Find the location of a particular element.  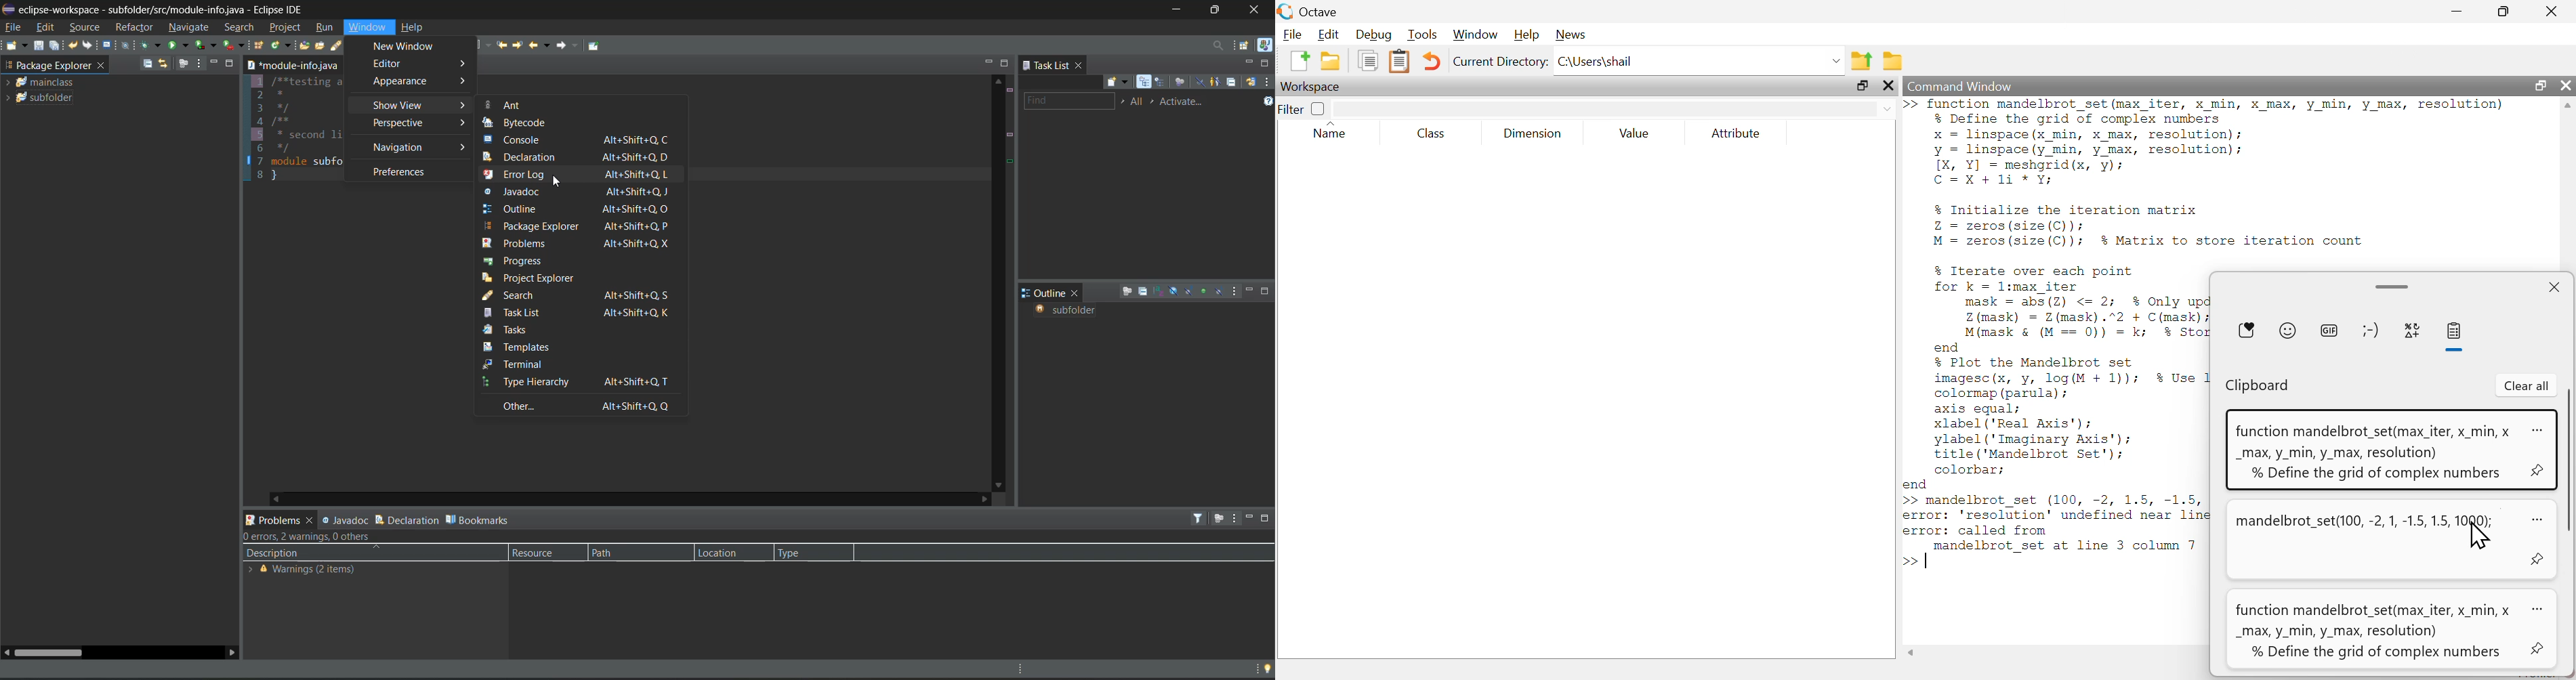

copy is located at coordinates (1367, 61).